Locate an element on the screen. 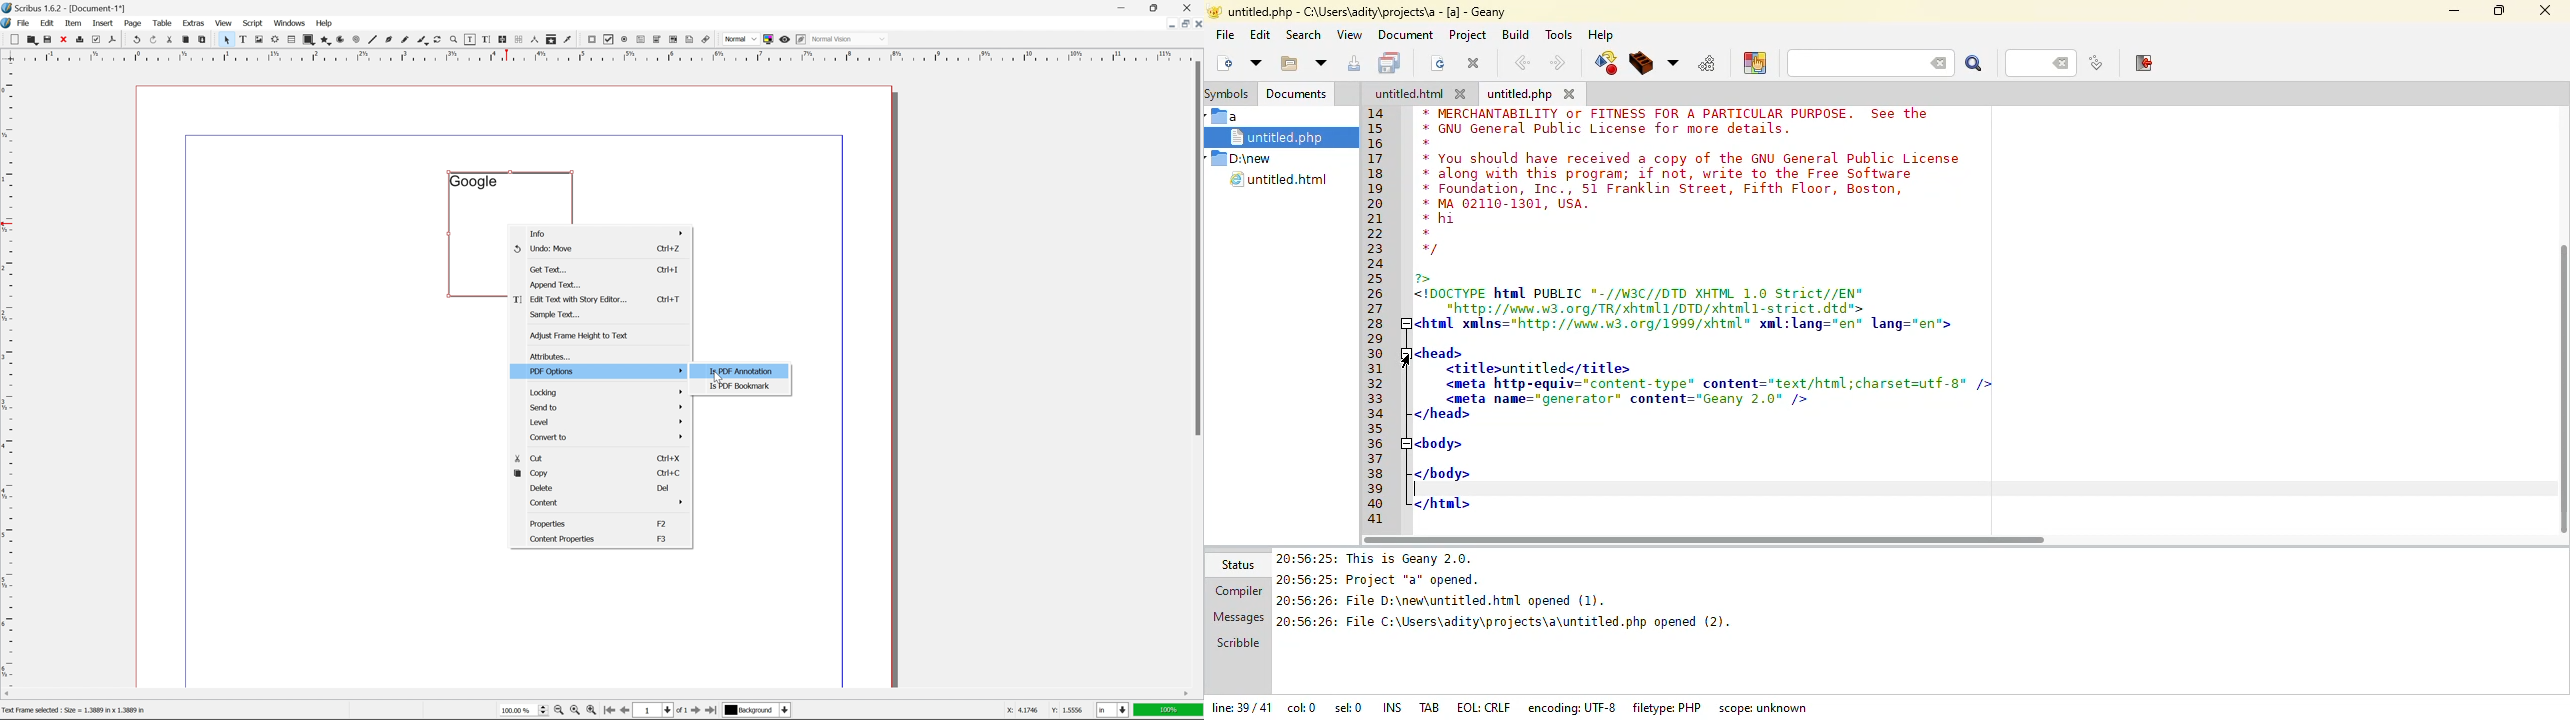 The width and height of the screenshot is (2576, 728). unlink text frames is located at coordinates (518, 40).